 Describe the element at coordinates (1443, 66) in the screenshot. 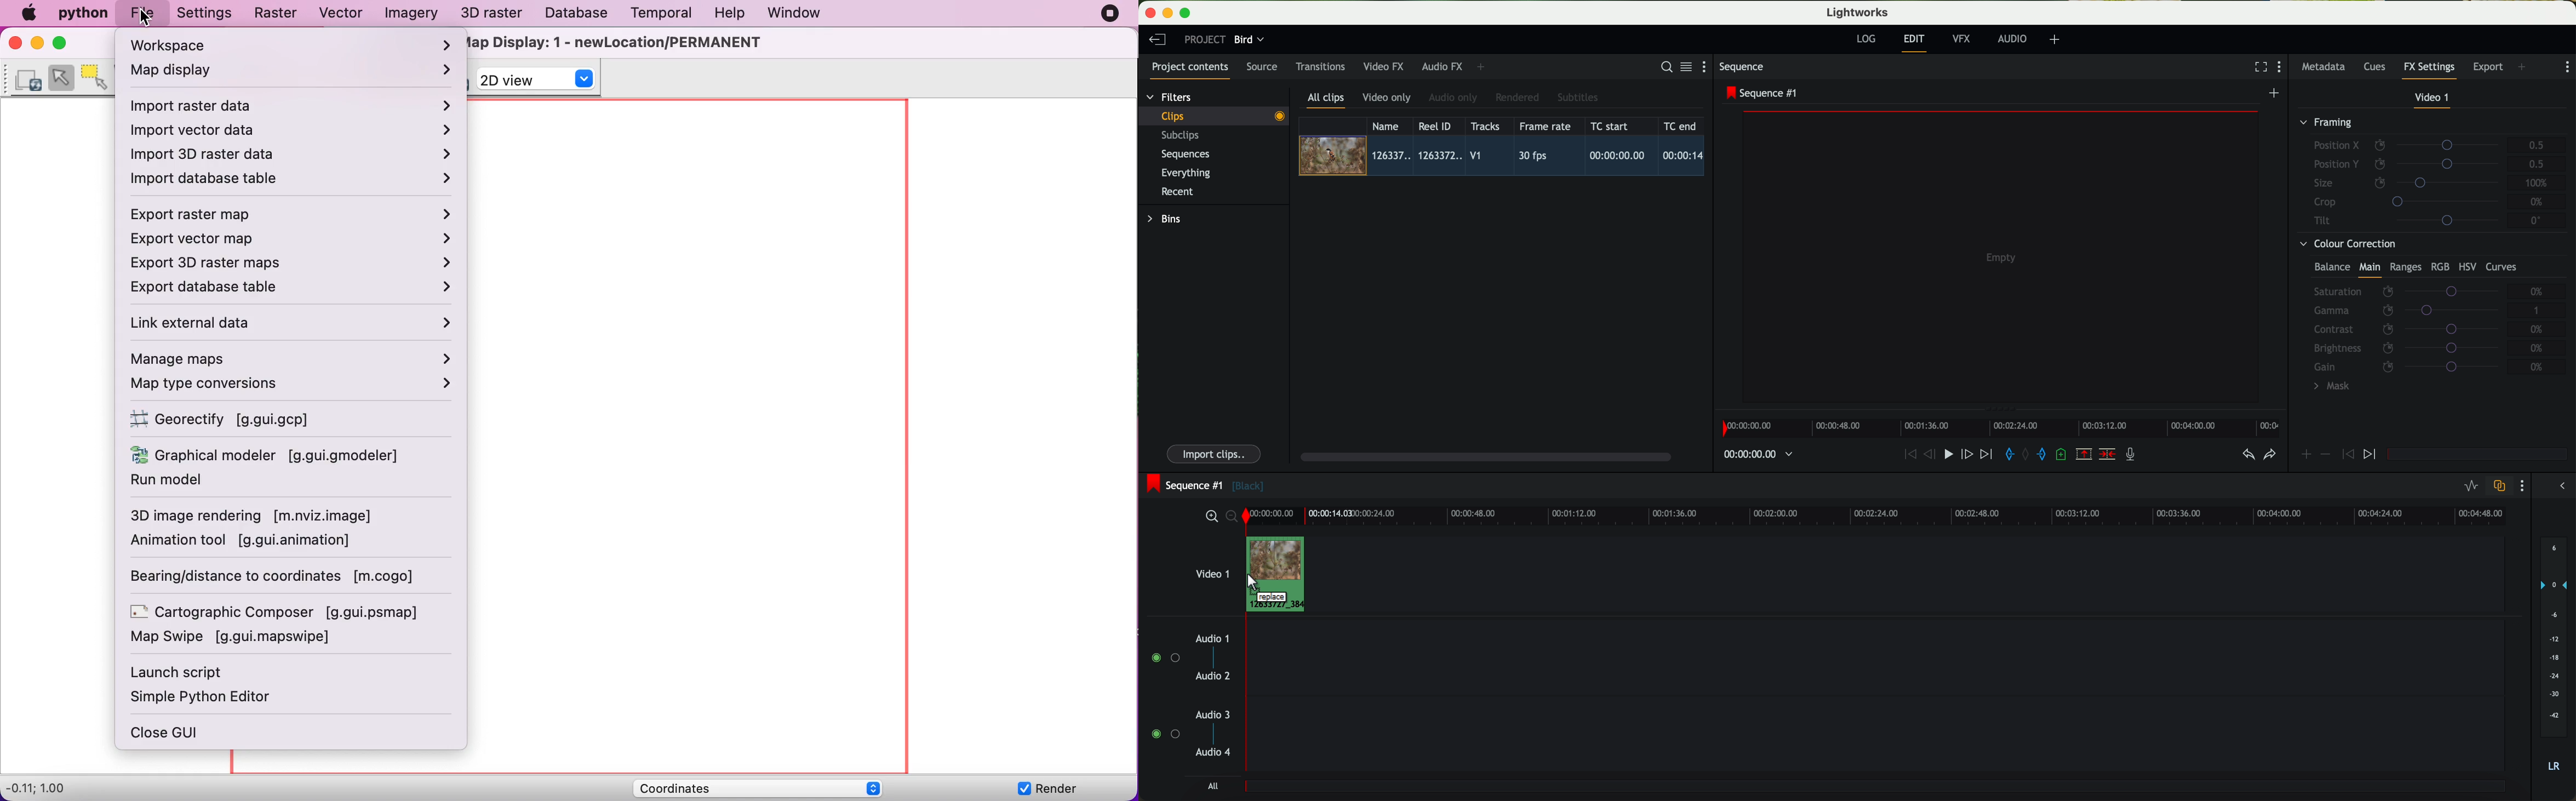

I see `audio FX` at that location.